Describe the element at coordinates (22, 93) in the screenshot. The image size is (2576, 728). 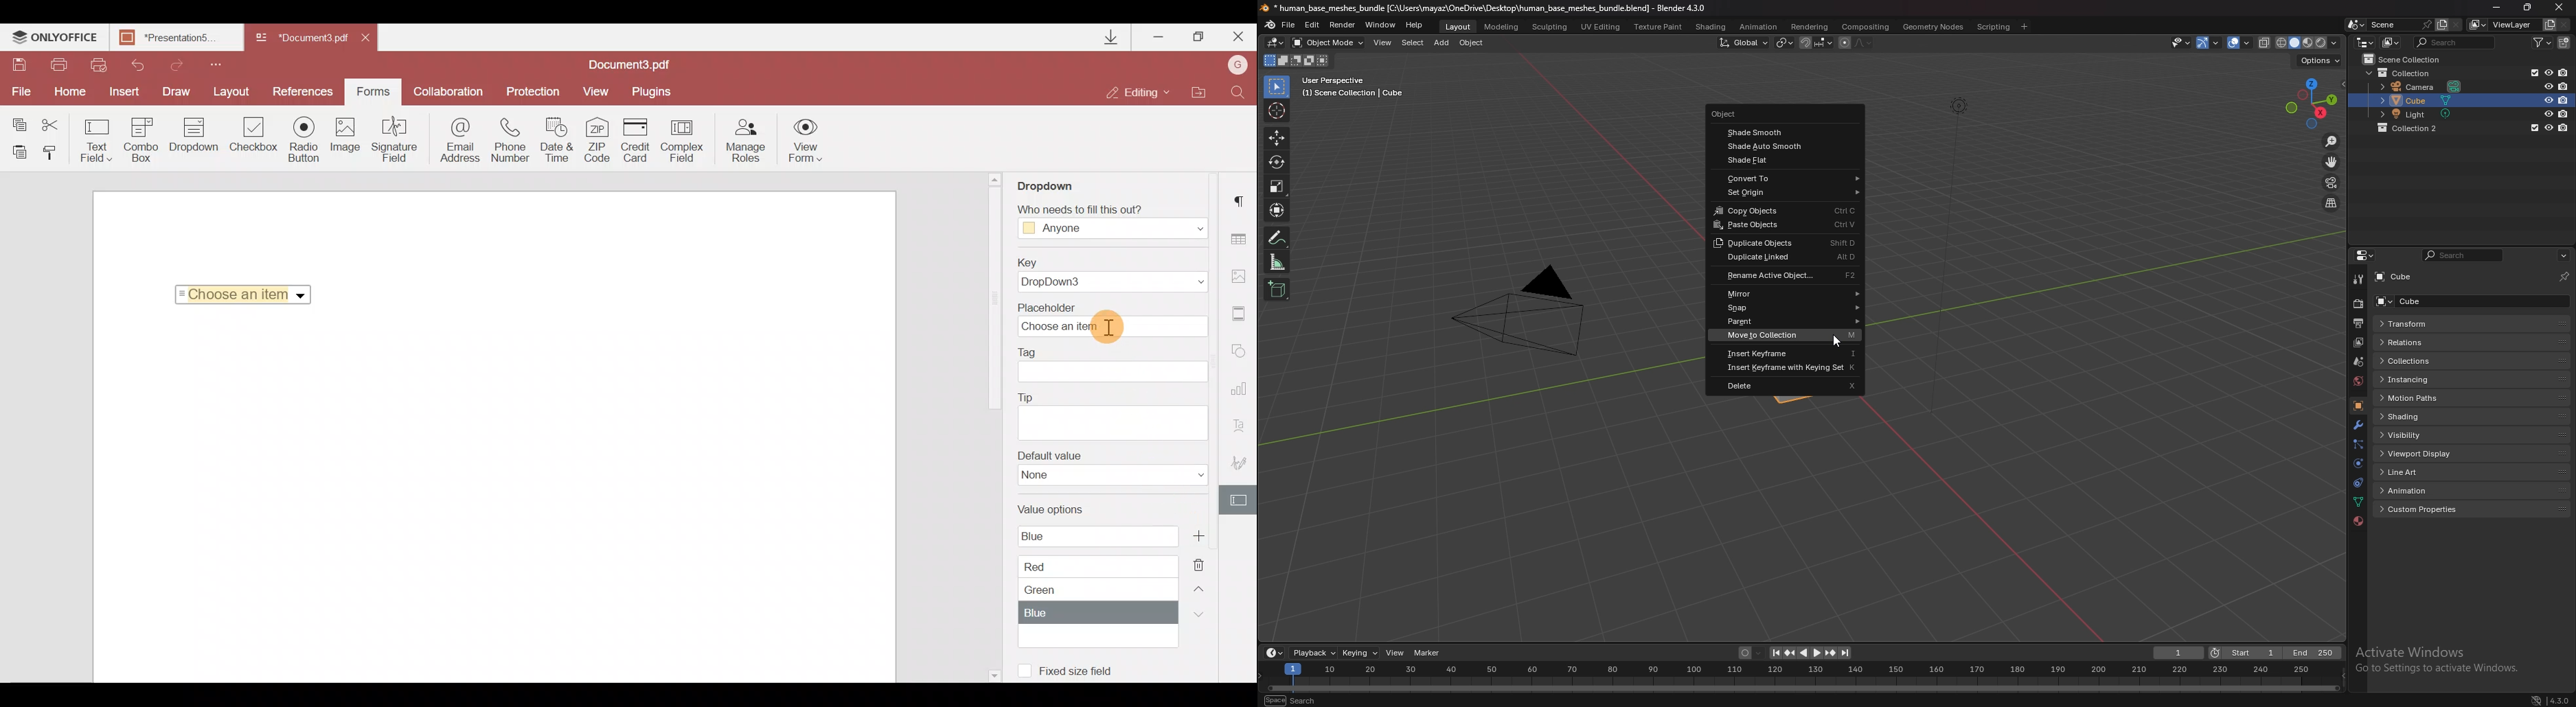
I see `File` at that location.